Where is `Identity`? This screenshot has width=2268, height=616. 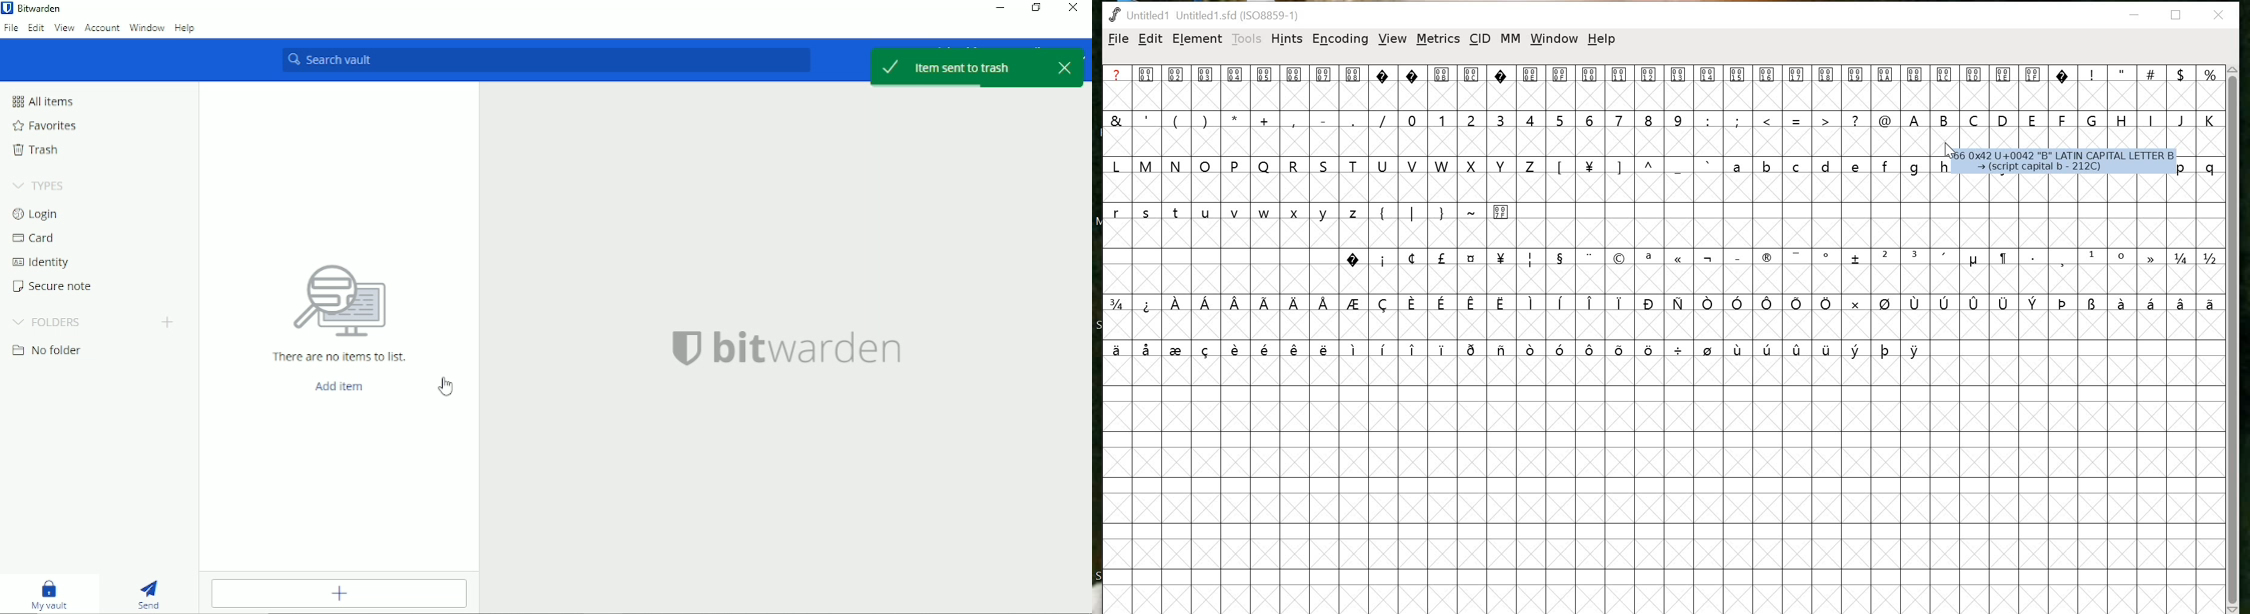 Identity is located at coordinates (42, 262).